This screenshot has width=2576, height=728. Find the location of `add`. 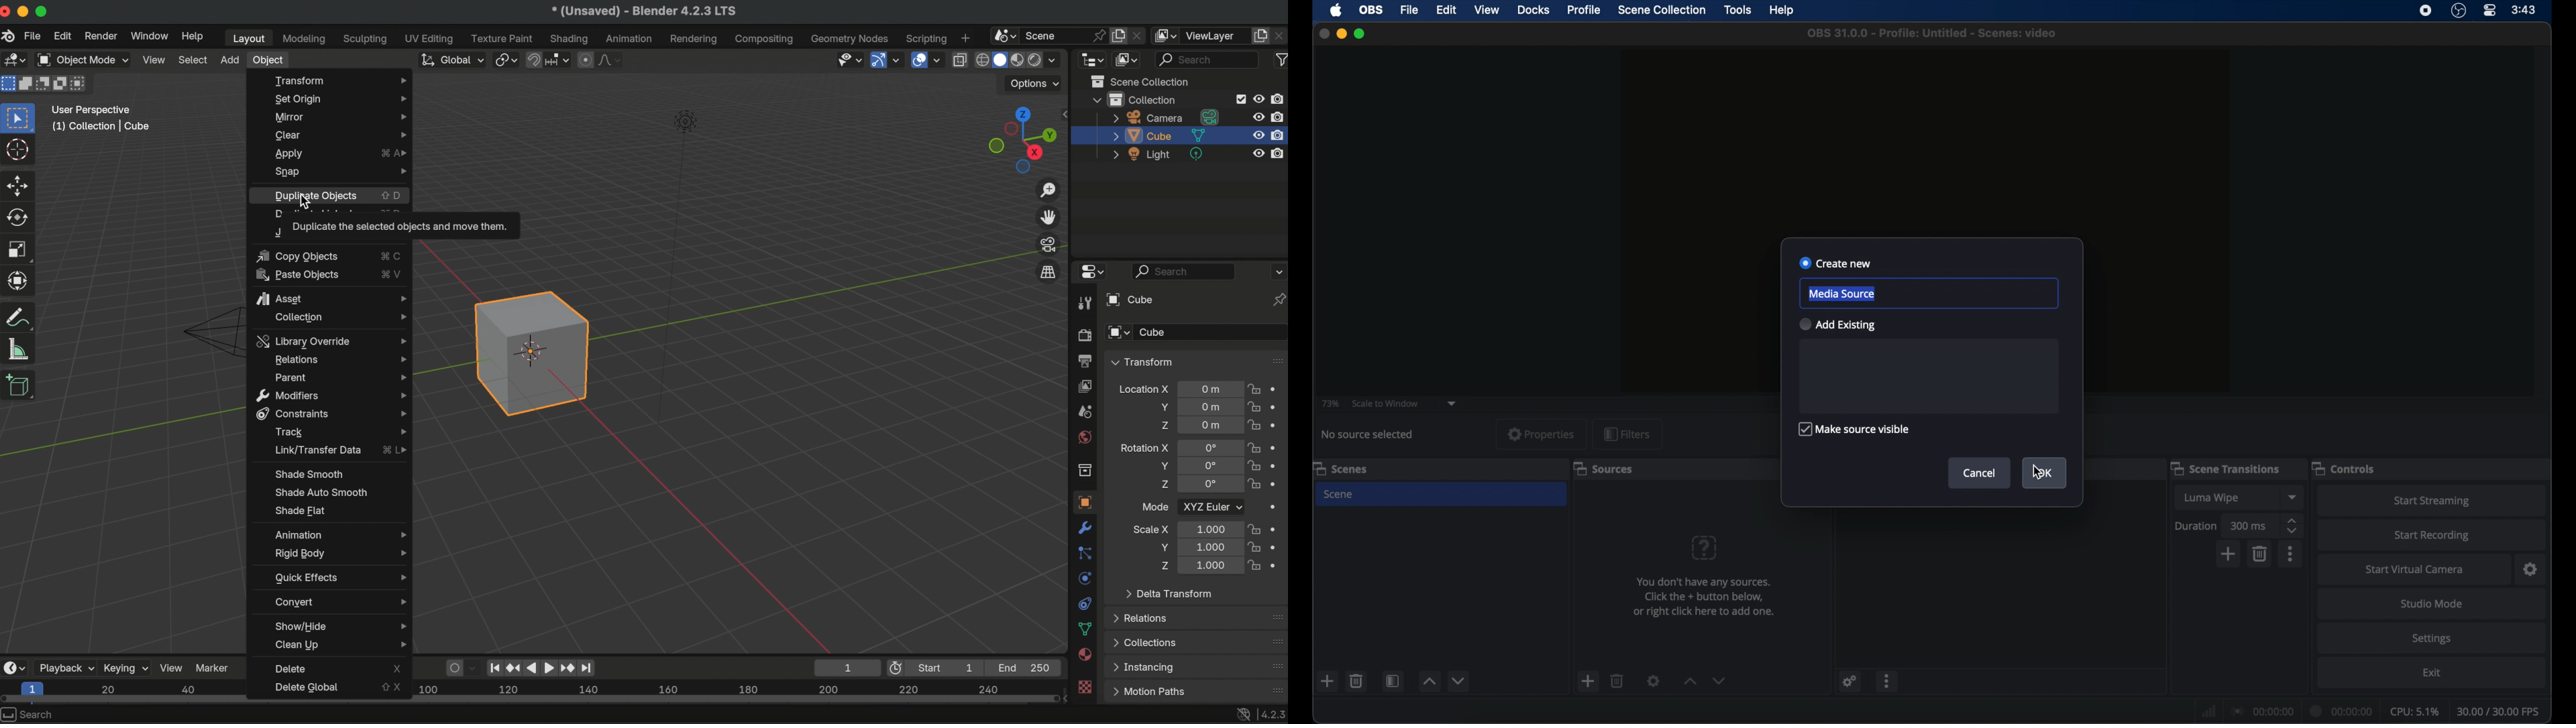

add is located at coordinates (1328, 680).